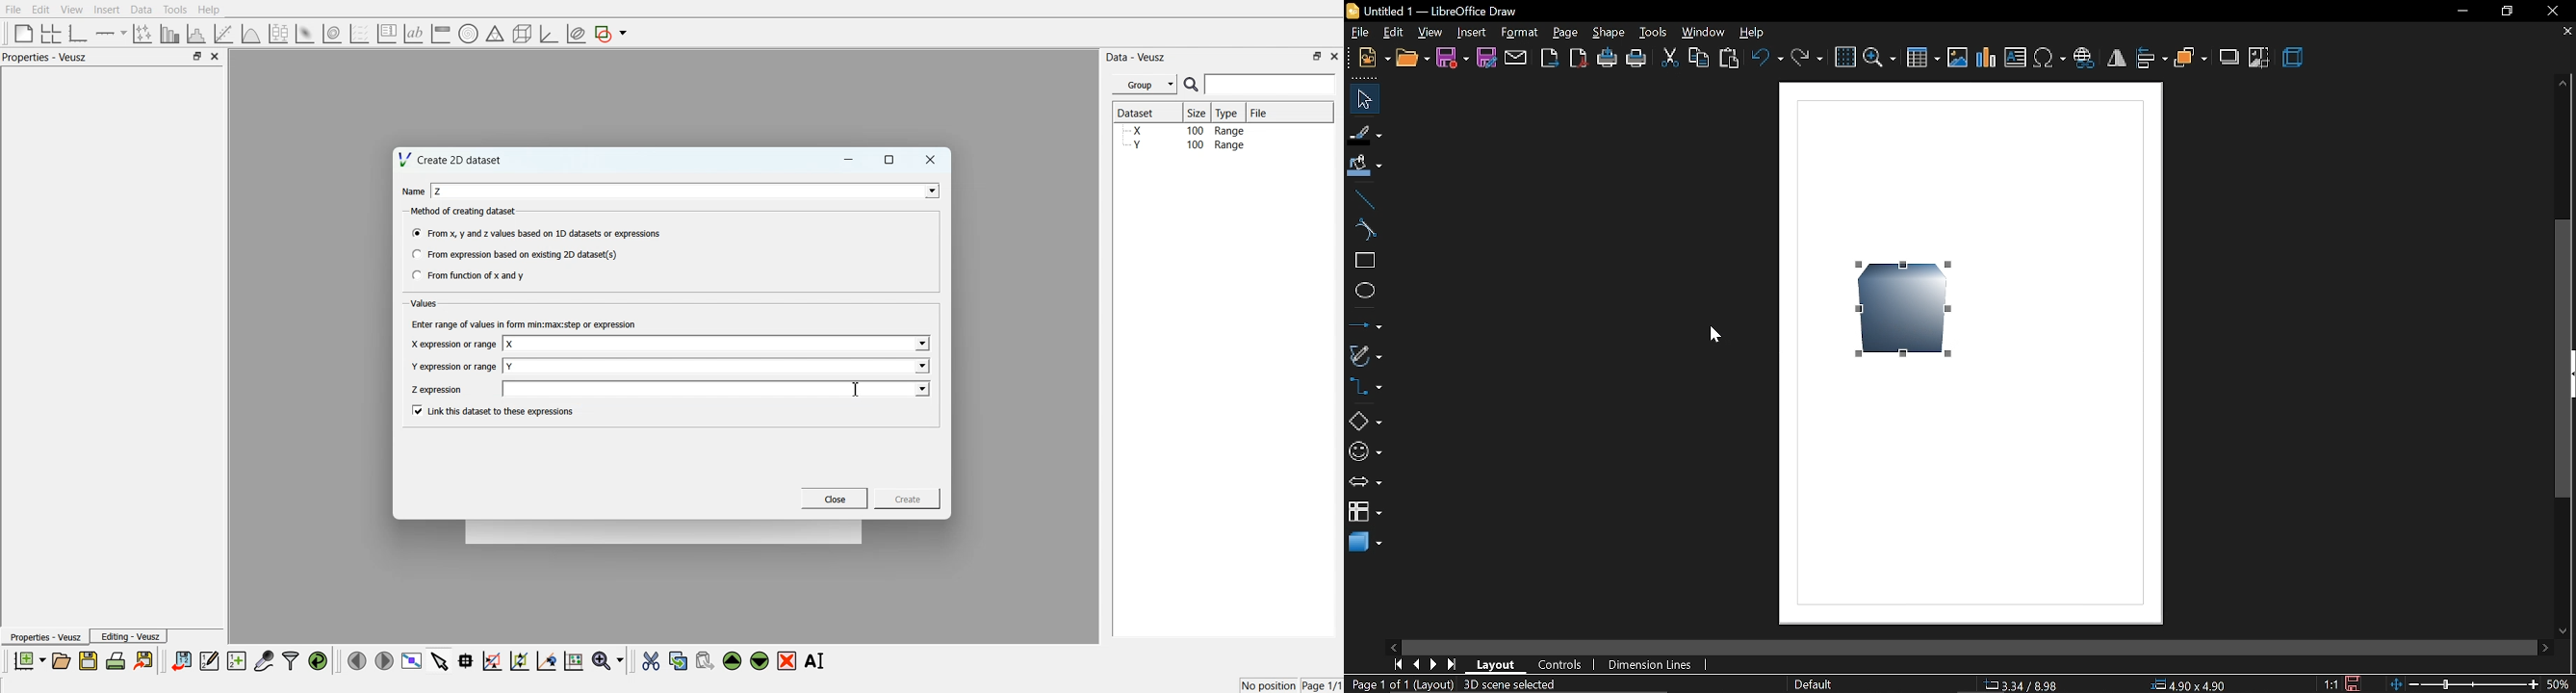 This screenshot has width=2576, height=700. Describe the element at coordinates (2084, 60) in the screenshot. I see `insert hyperlink` at that location.